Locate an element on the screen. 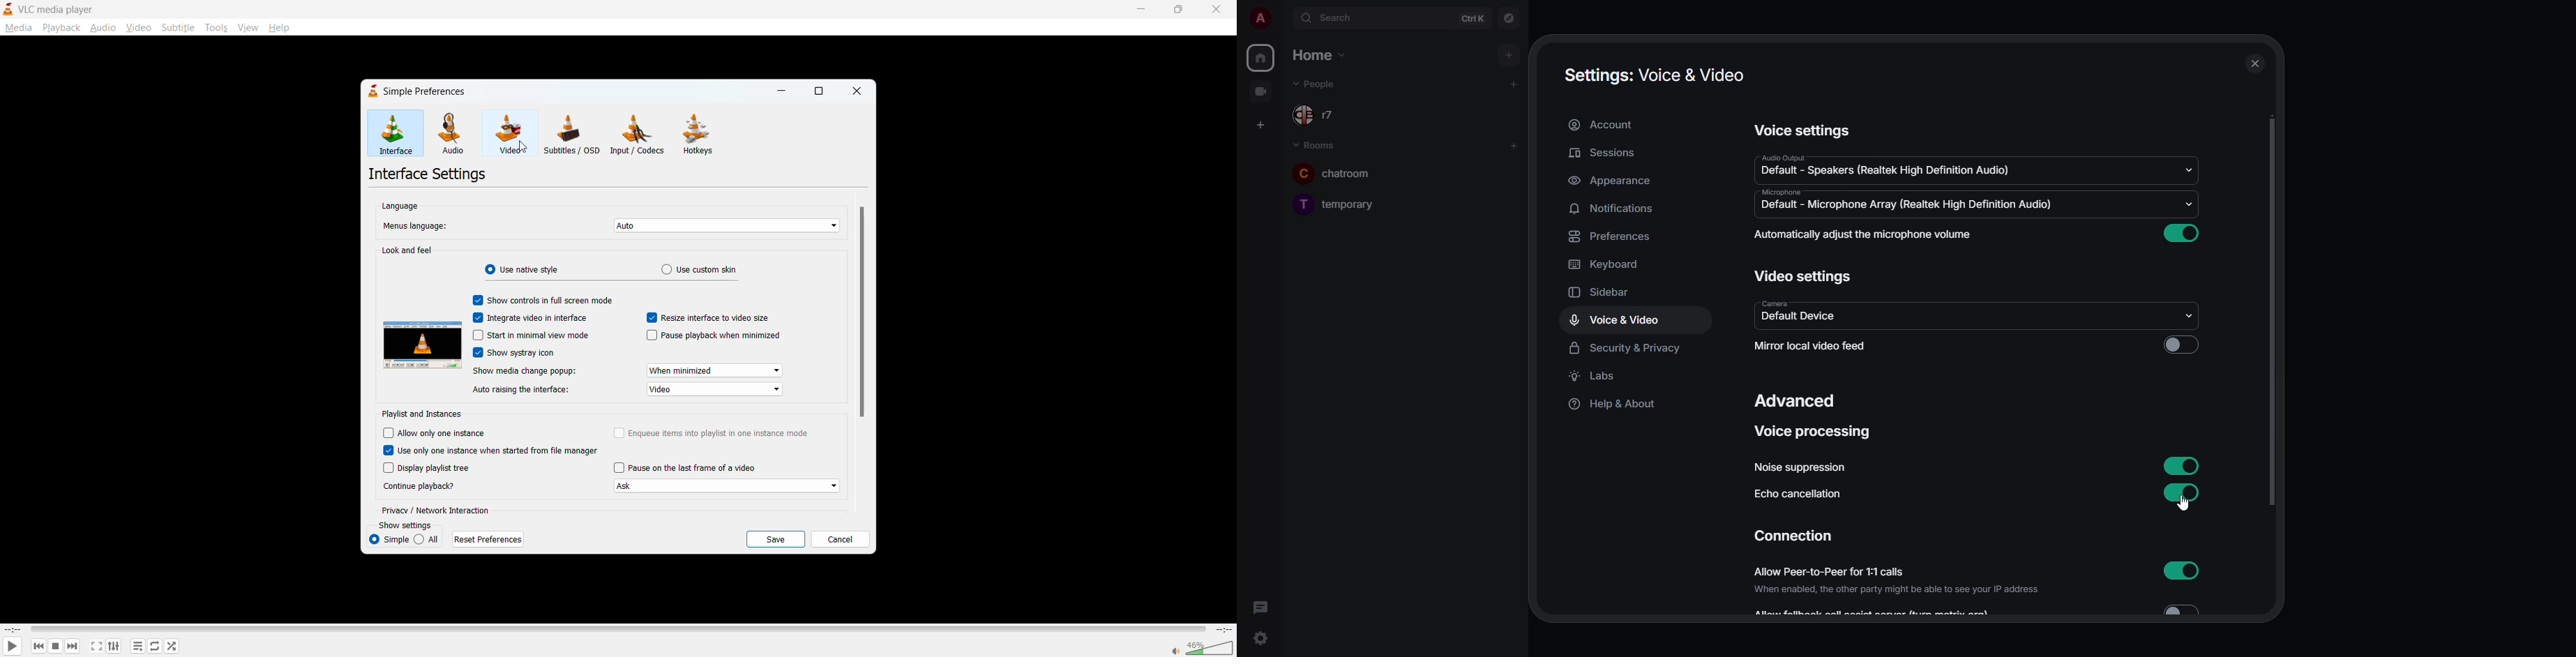 The image size is (2576, 672). simple is located at coordinates (388, 538).